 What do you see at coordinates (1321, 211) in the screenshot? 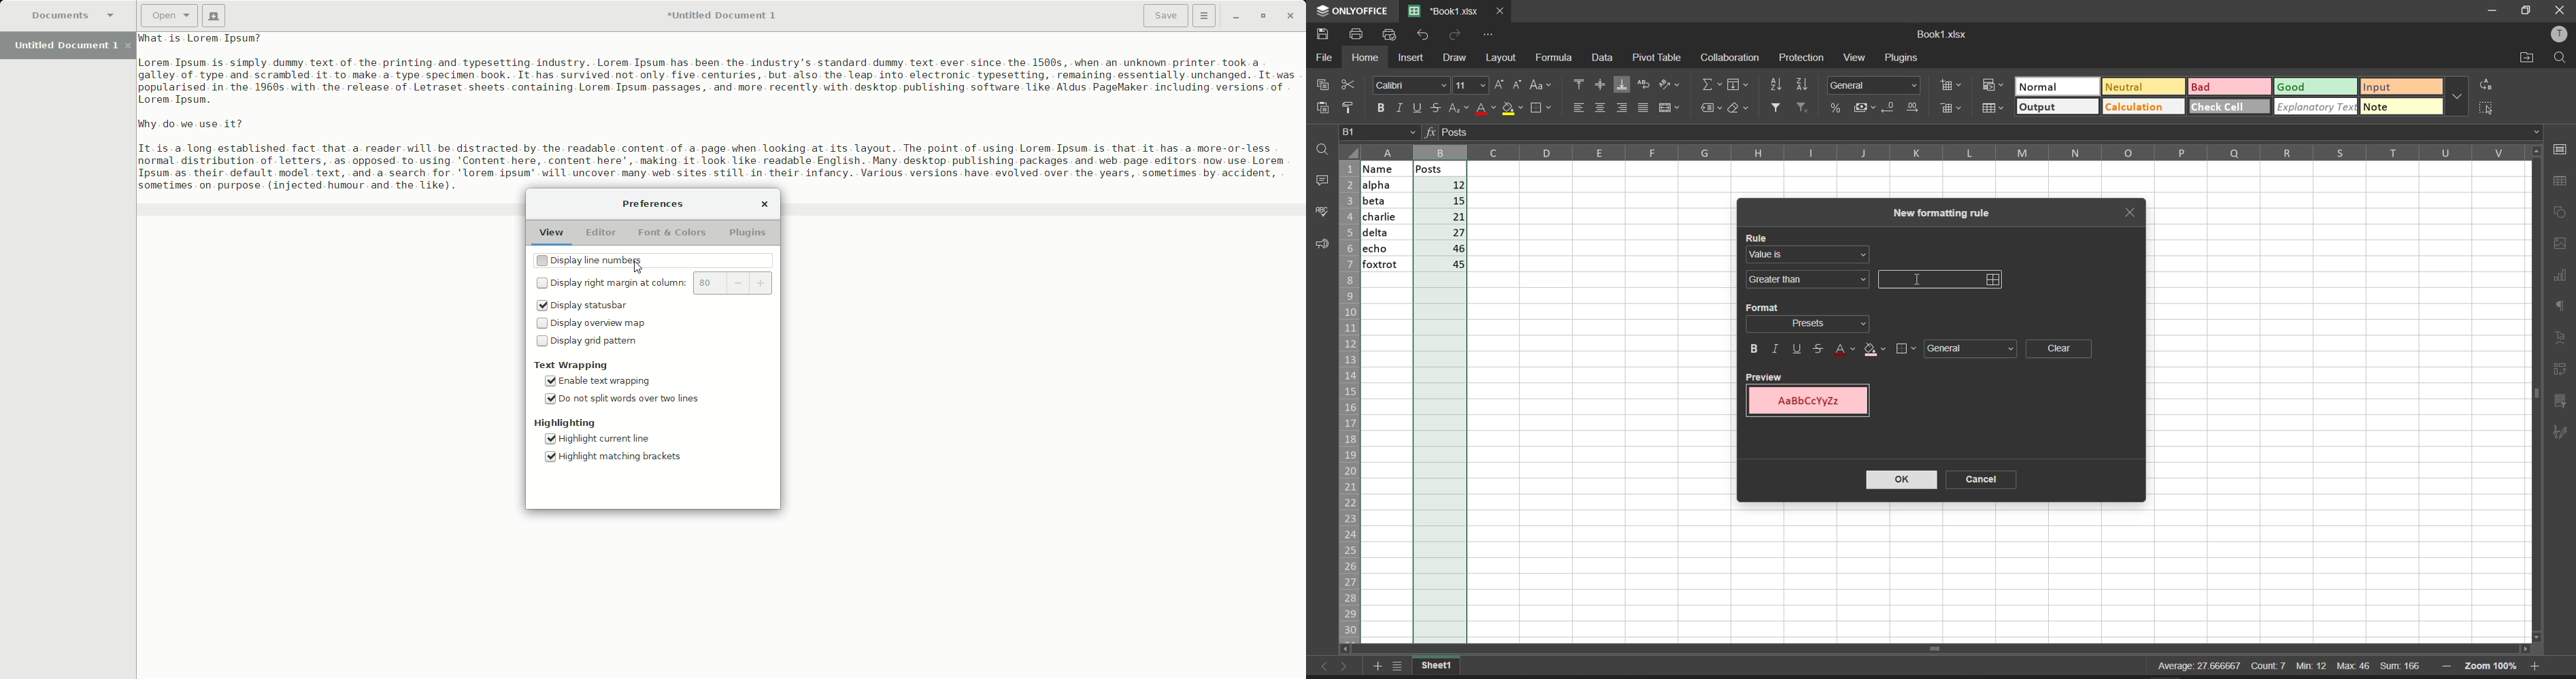
I see `spell checking` at bounding box center [1321, 211].